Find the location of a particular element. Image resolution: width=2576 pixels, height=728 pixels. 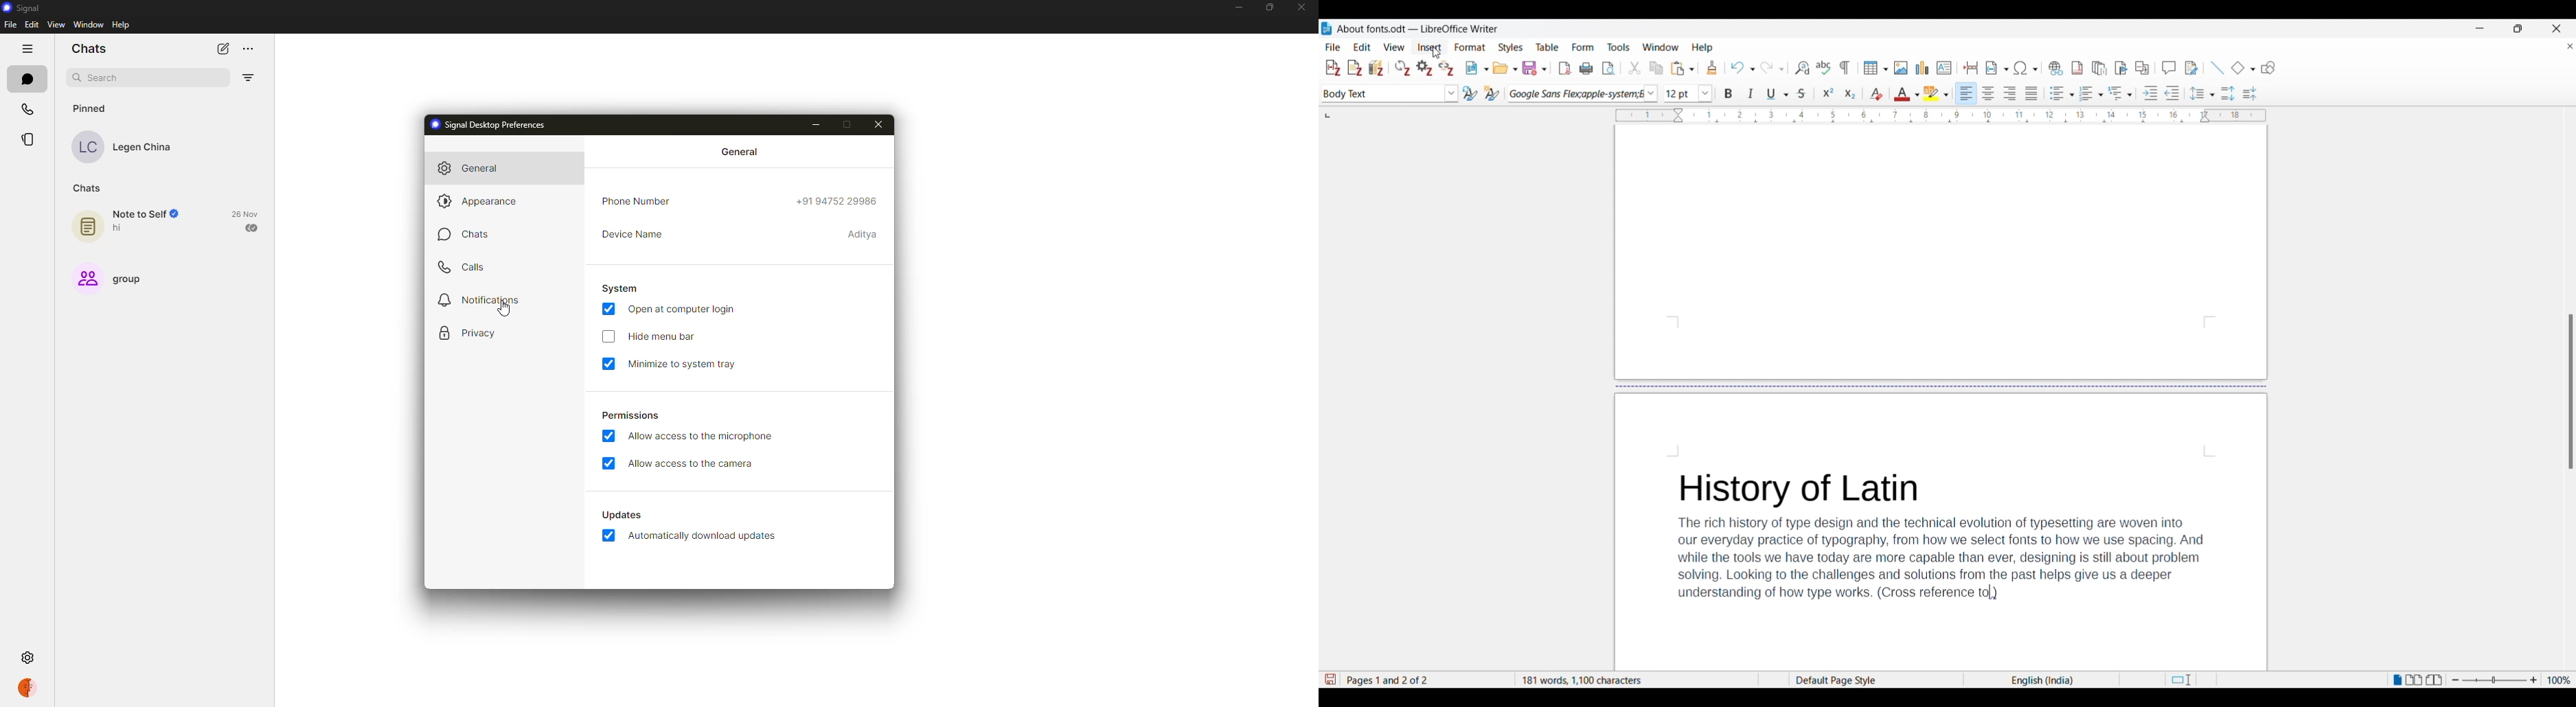

Form menu is located at coordinates (1583, 47).